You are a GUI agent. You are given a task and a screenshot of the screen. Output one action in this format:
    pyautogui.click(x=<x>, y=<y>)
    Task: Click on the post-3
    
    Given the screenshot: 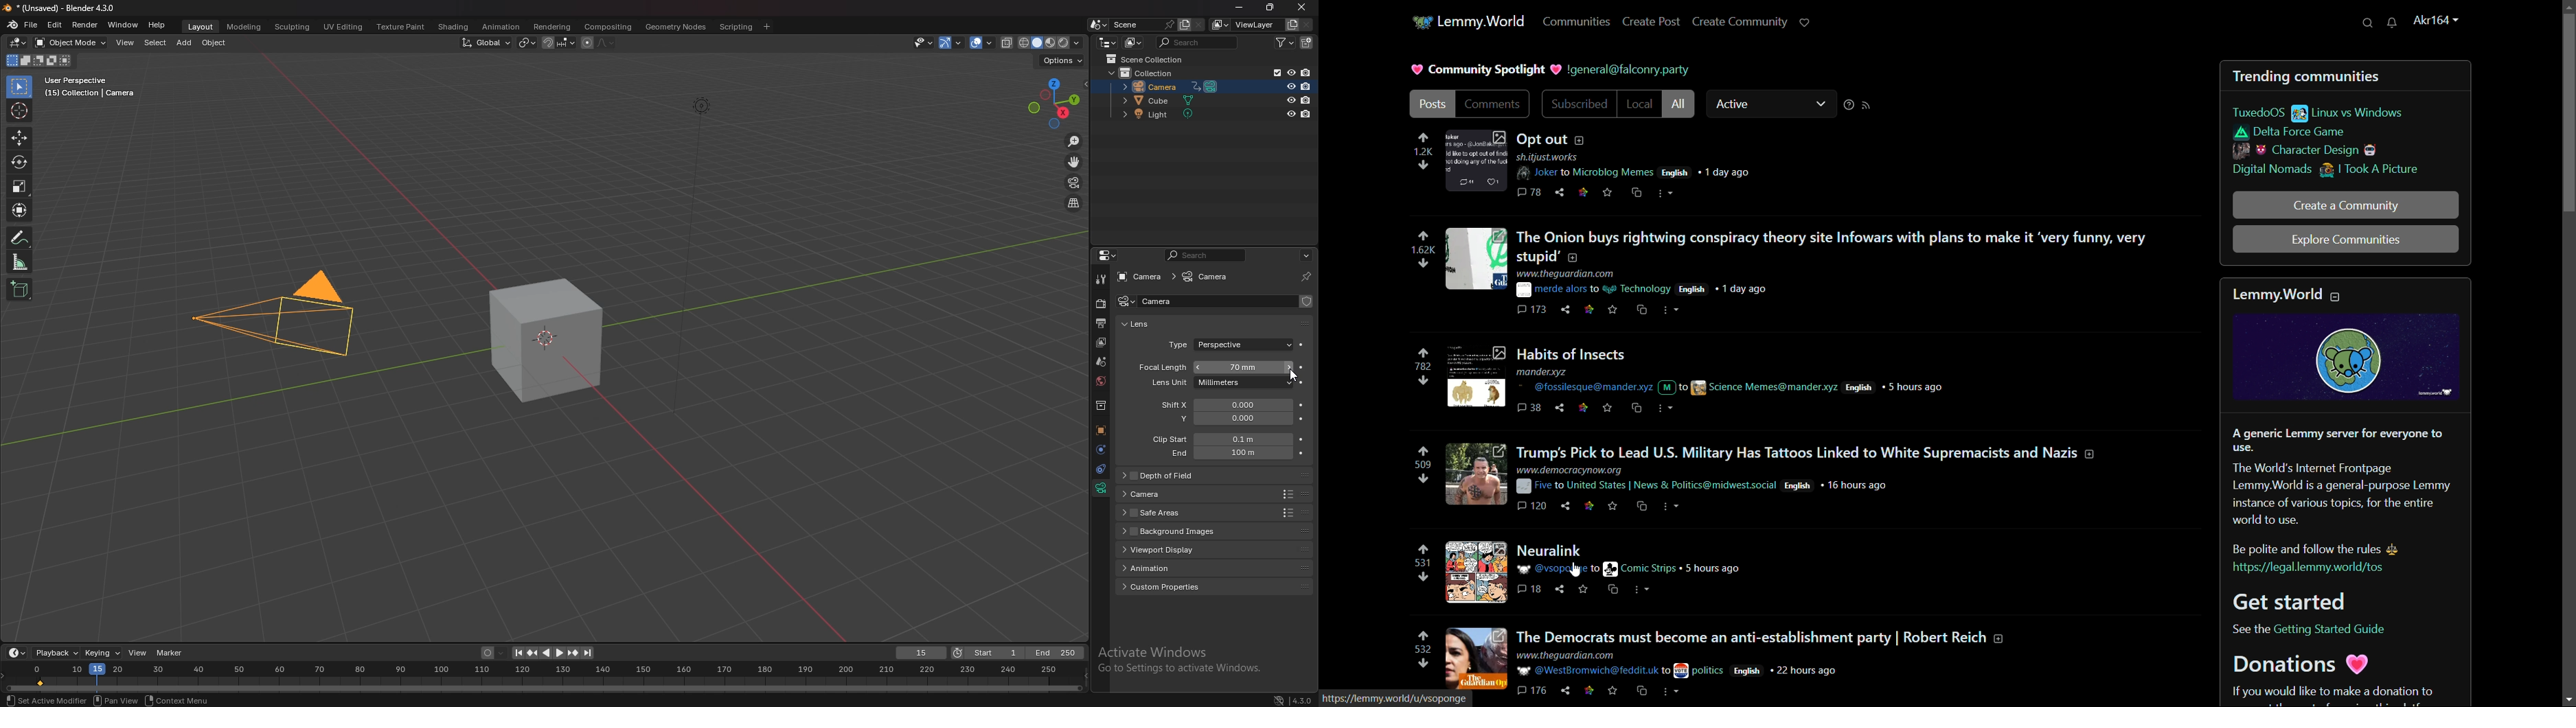 What is the action you would take?
    pyautogui.click(x=1731, y=371)
    